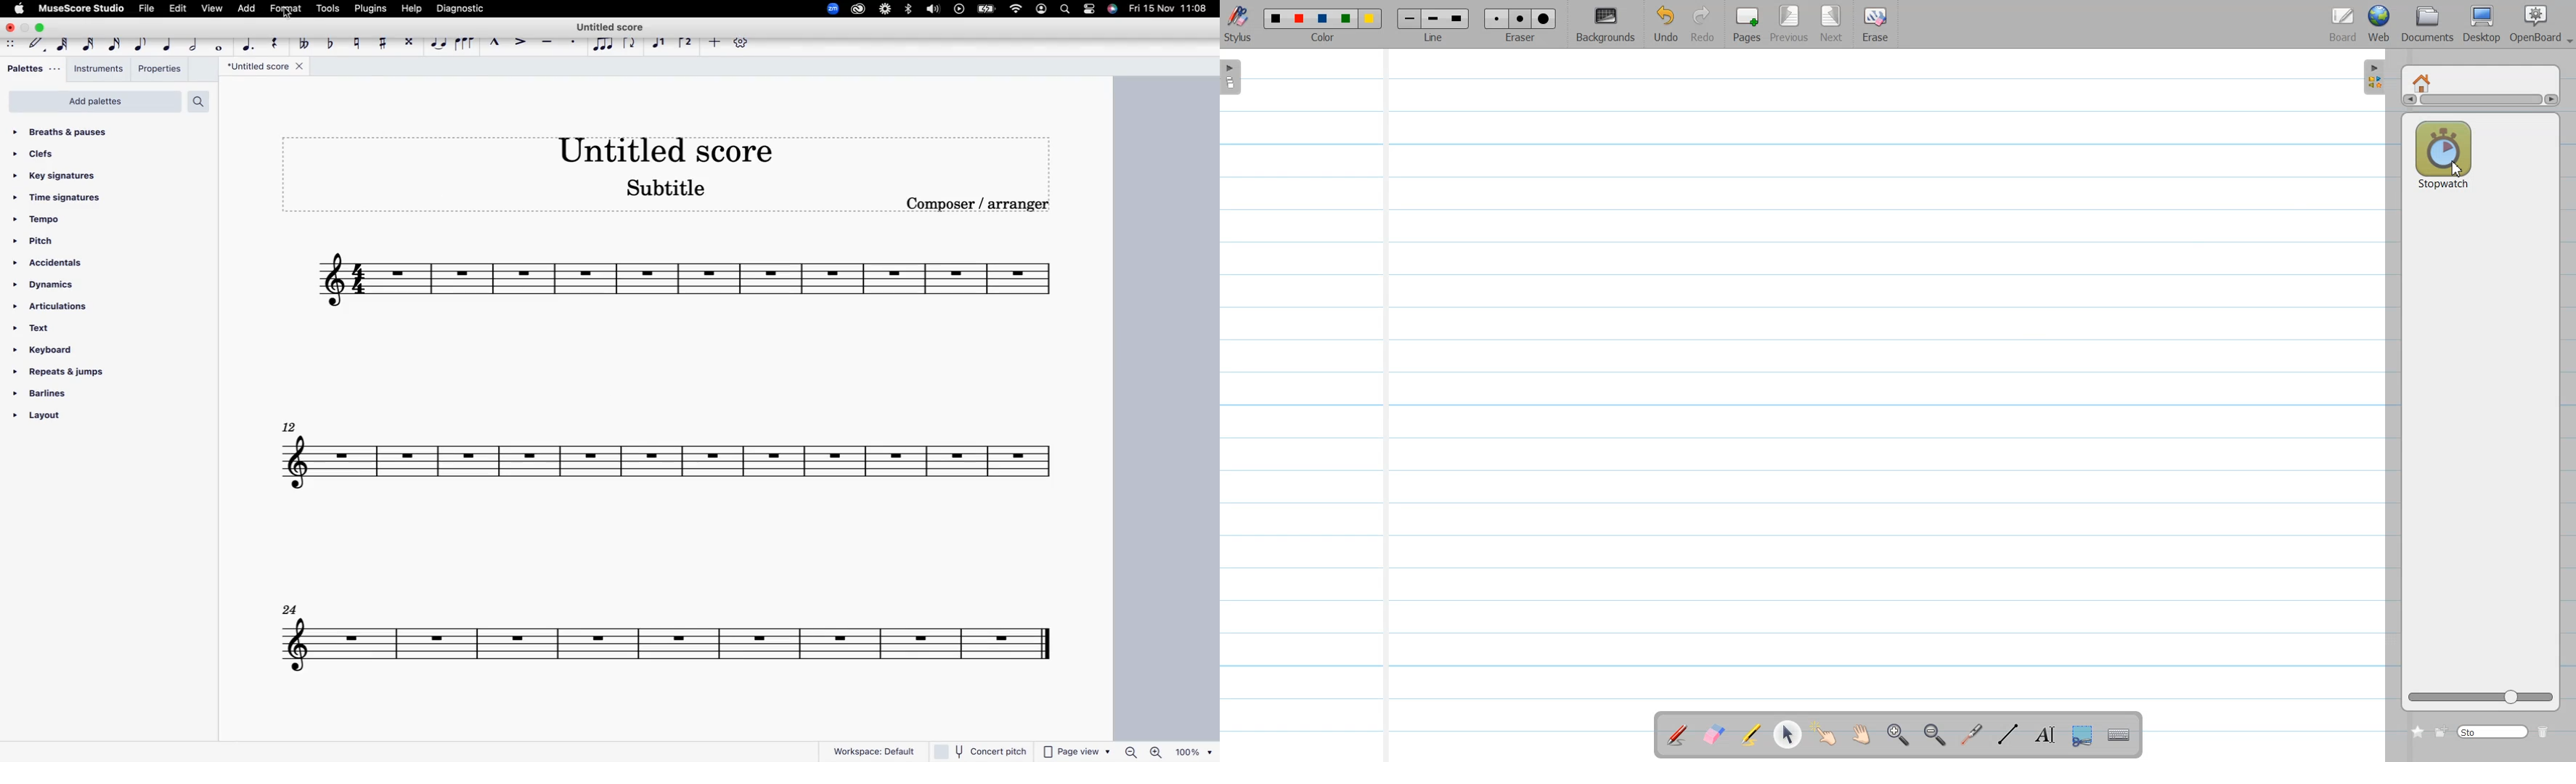 This screenshot has width=2576, height=784. Describe the element at coordinates (274, 43) in the screenshot. I see `rest` at that location.